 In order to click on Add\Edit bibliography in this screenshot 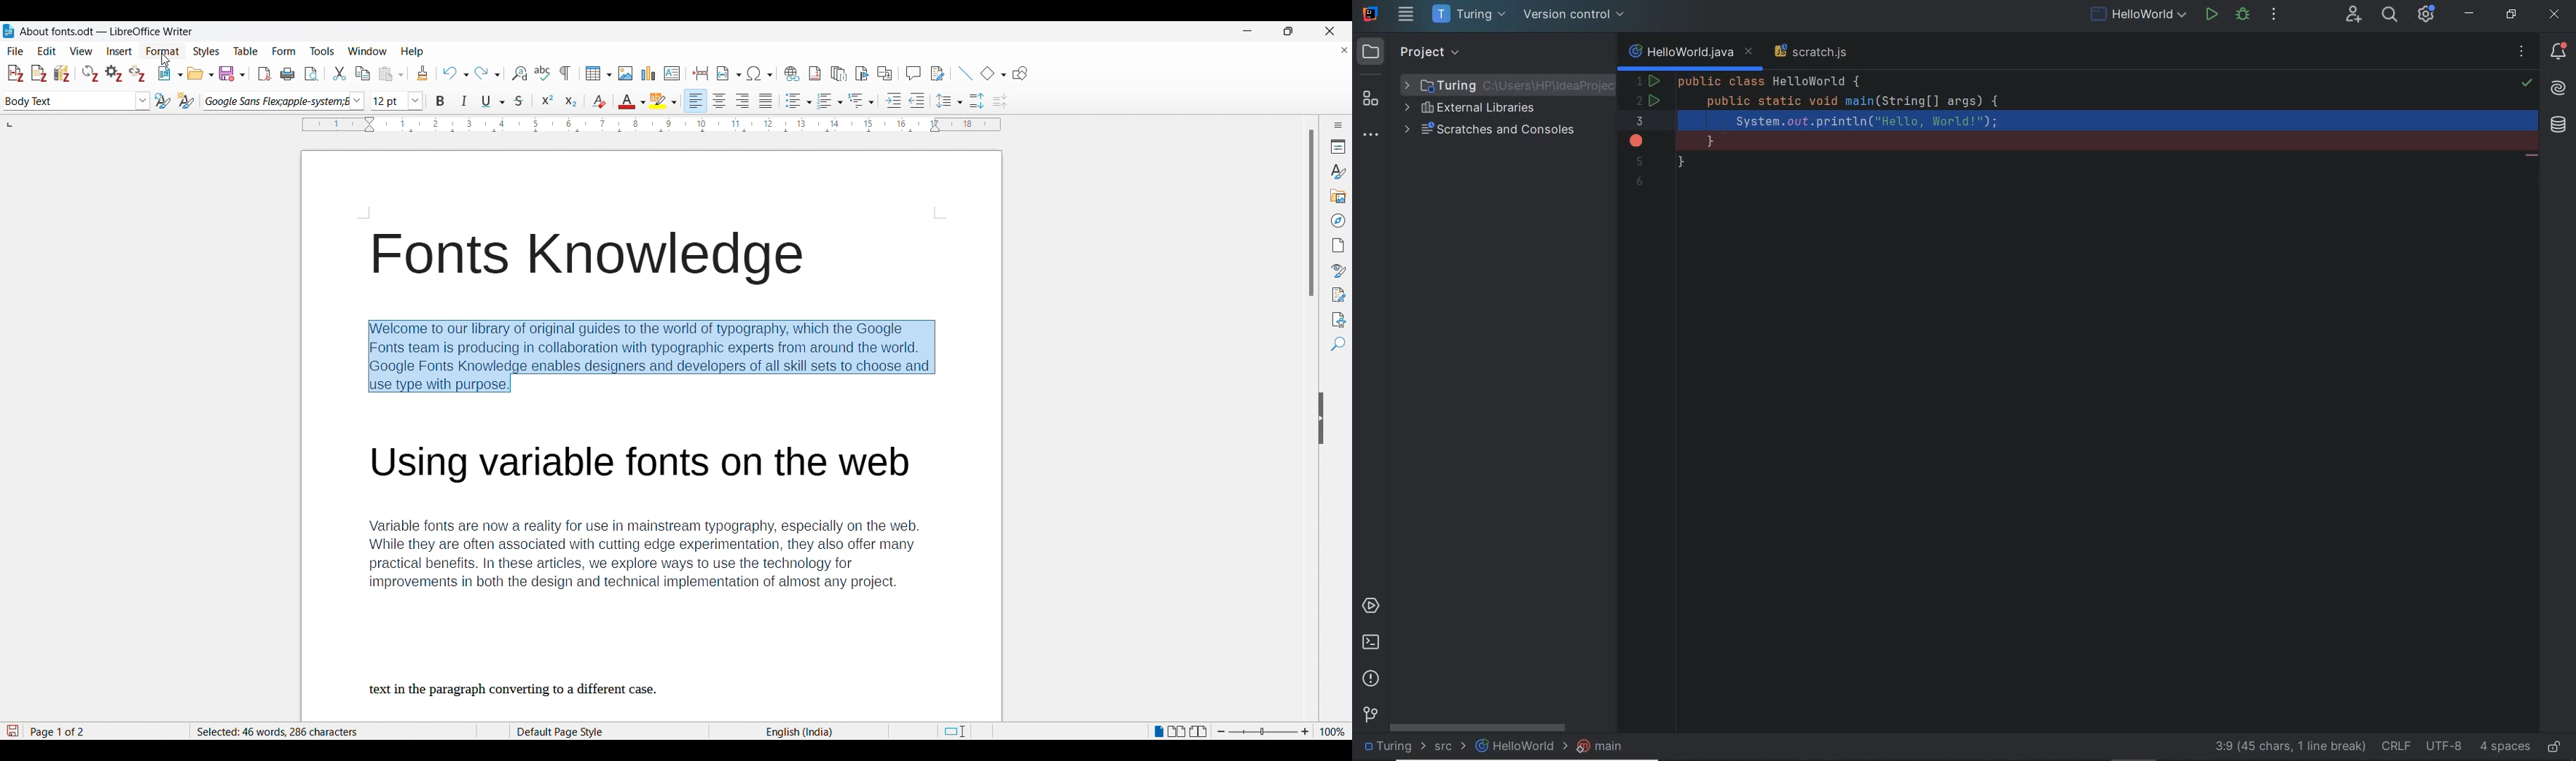, I will do `click(62, 73)`.